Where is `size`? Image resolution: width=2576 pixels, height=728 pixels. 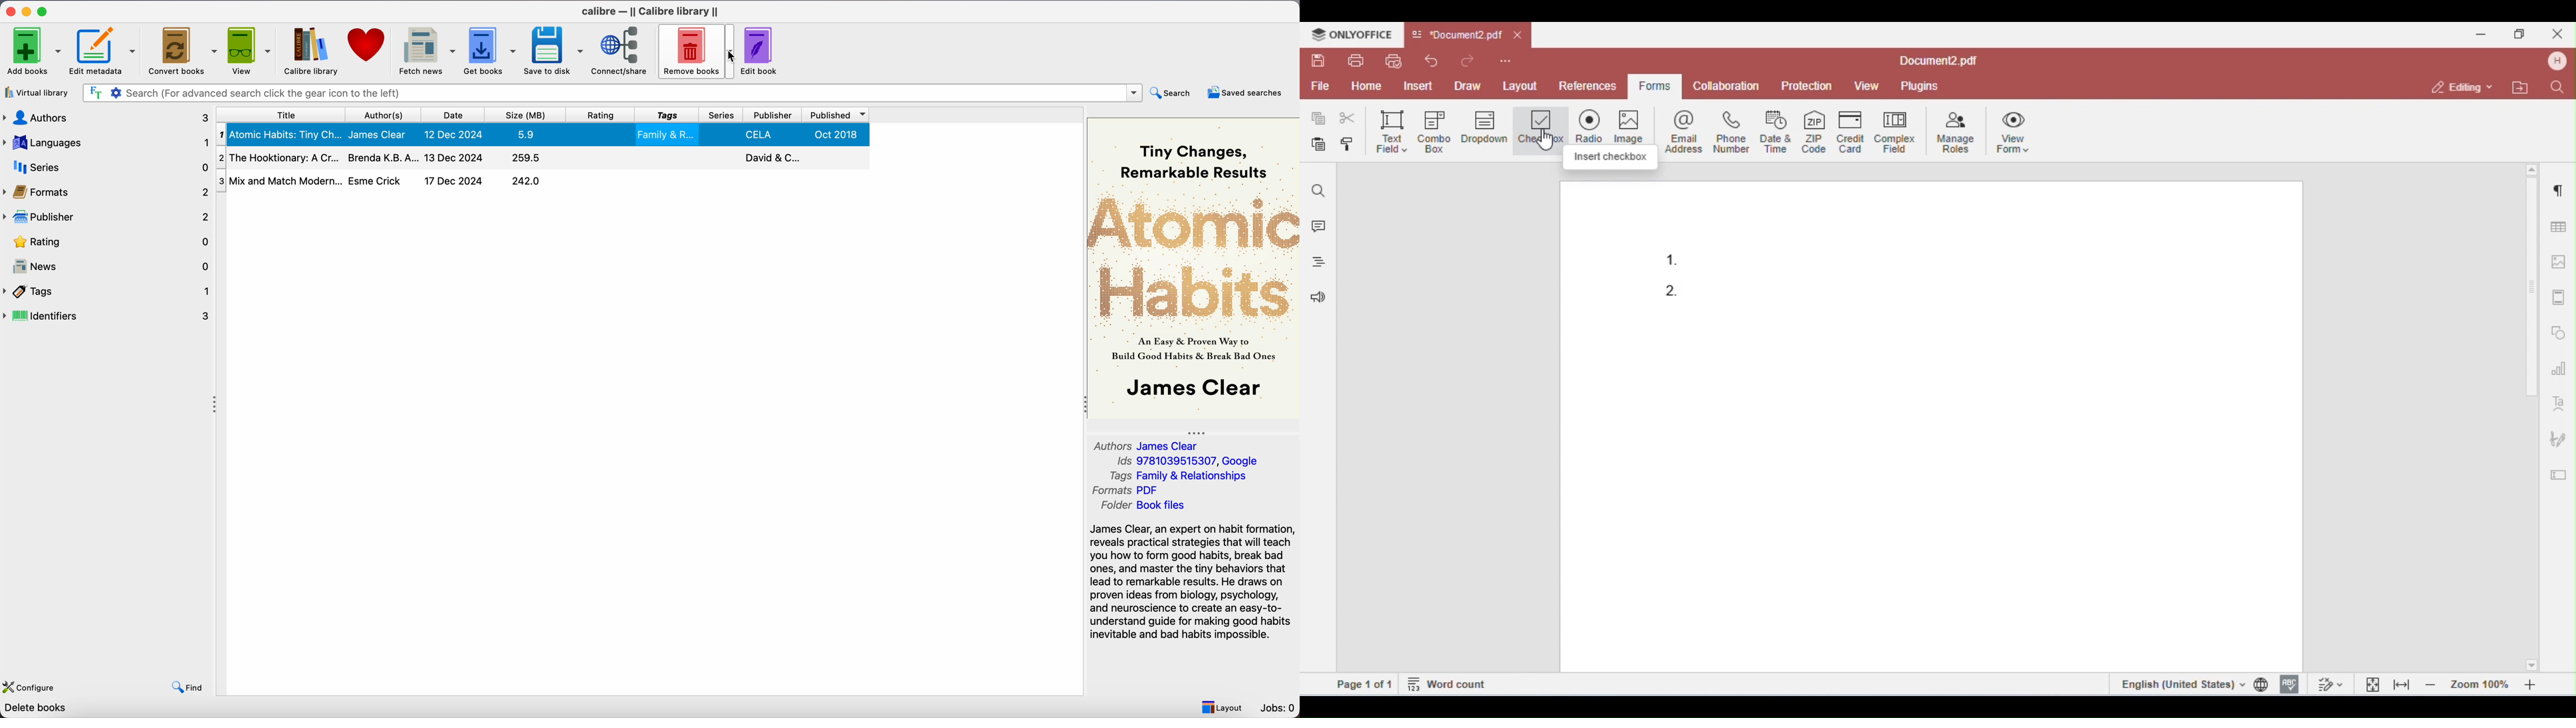
size is located at coordinates (527, 115).